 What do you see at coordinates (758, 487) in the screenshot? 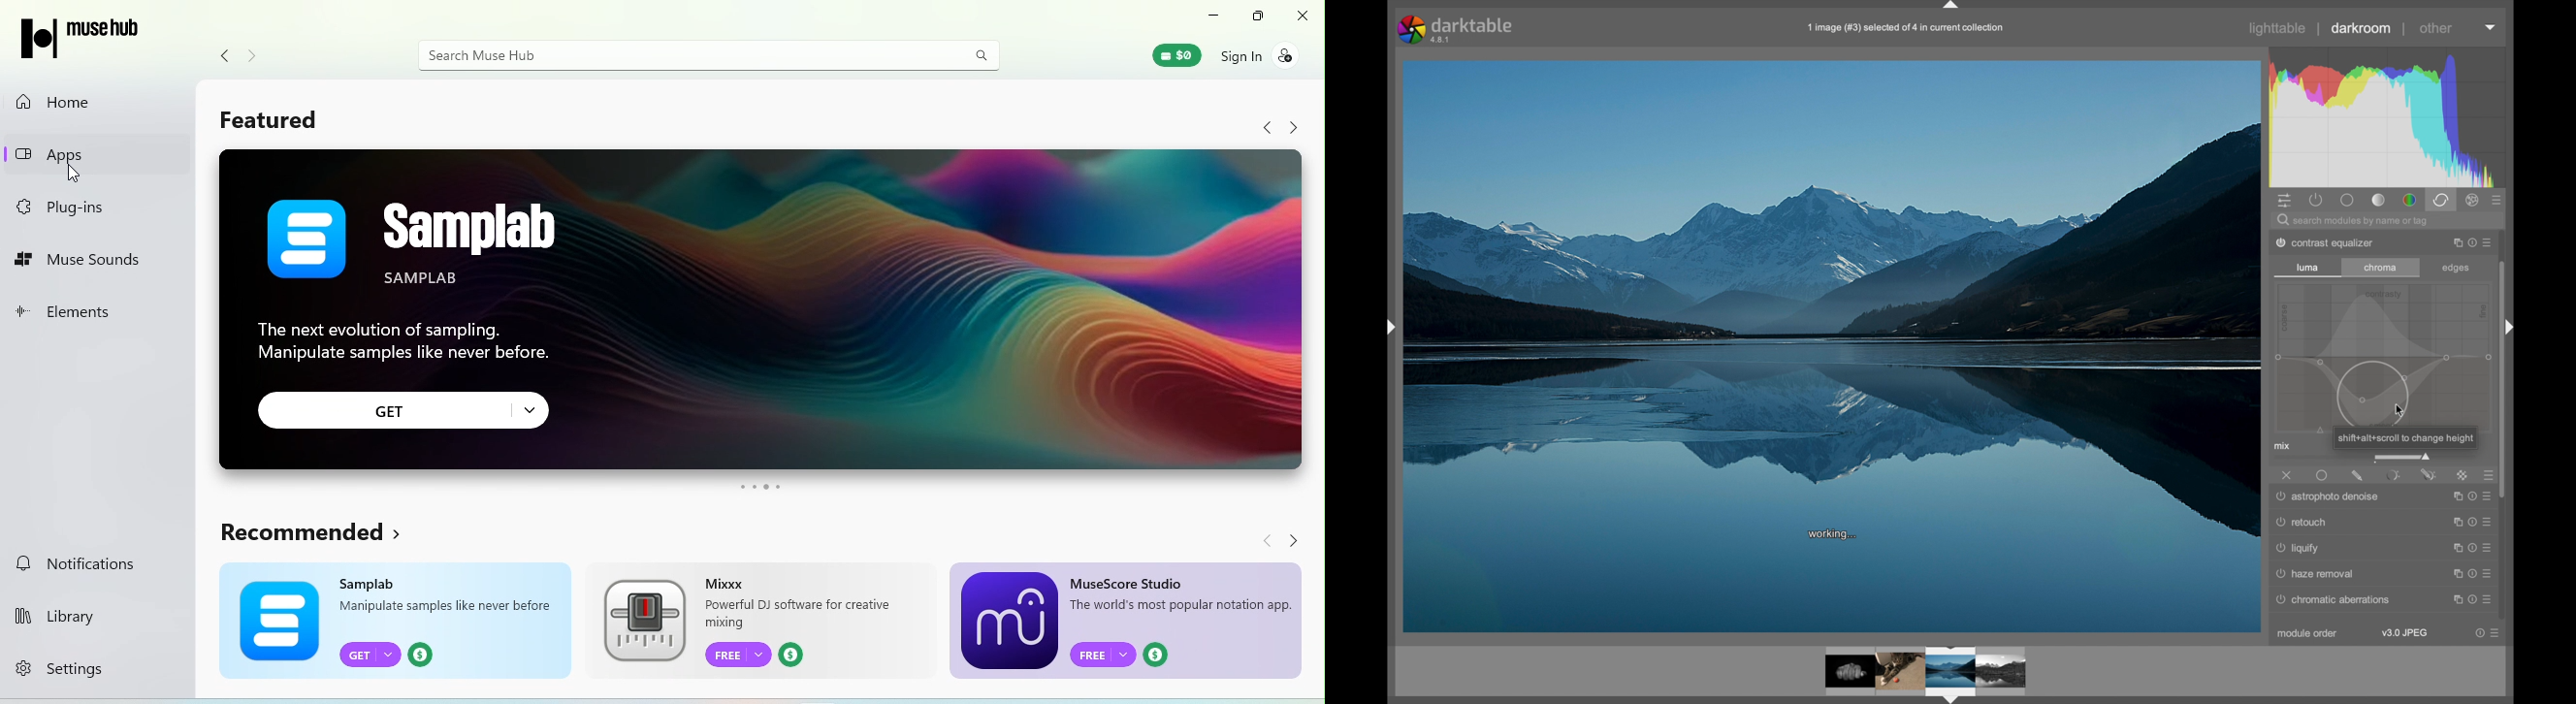
I see `Pagination` at bounding box center [758, 487].